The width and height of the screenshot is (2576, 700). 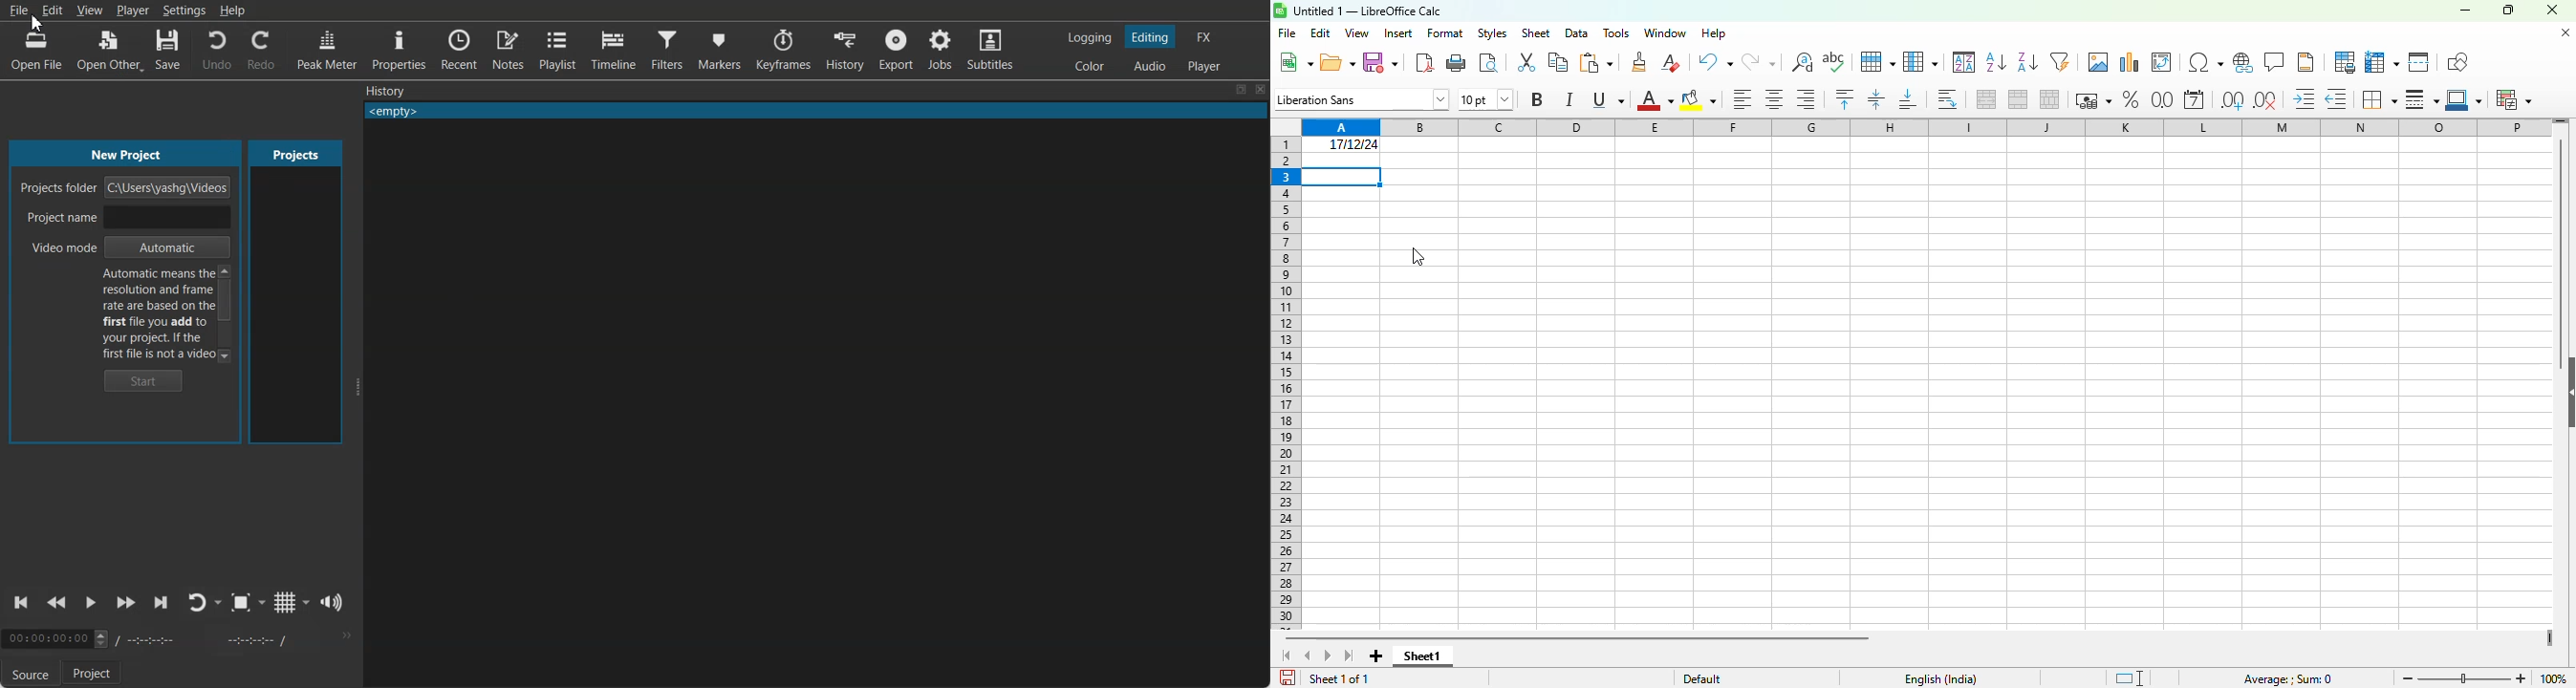 What do you see at coordinates (2275, 62) in the screenshot?
I see `insert comment` at bounding box center [2275, 62].